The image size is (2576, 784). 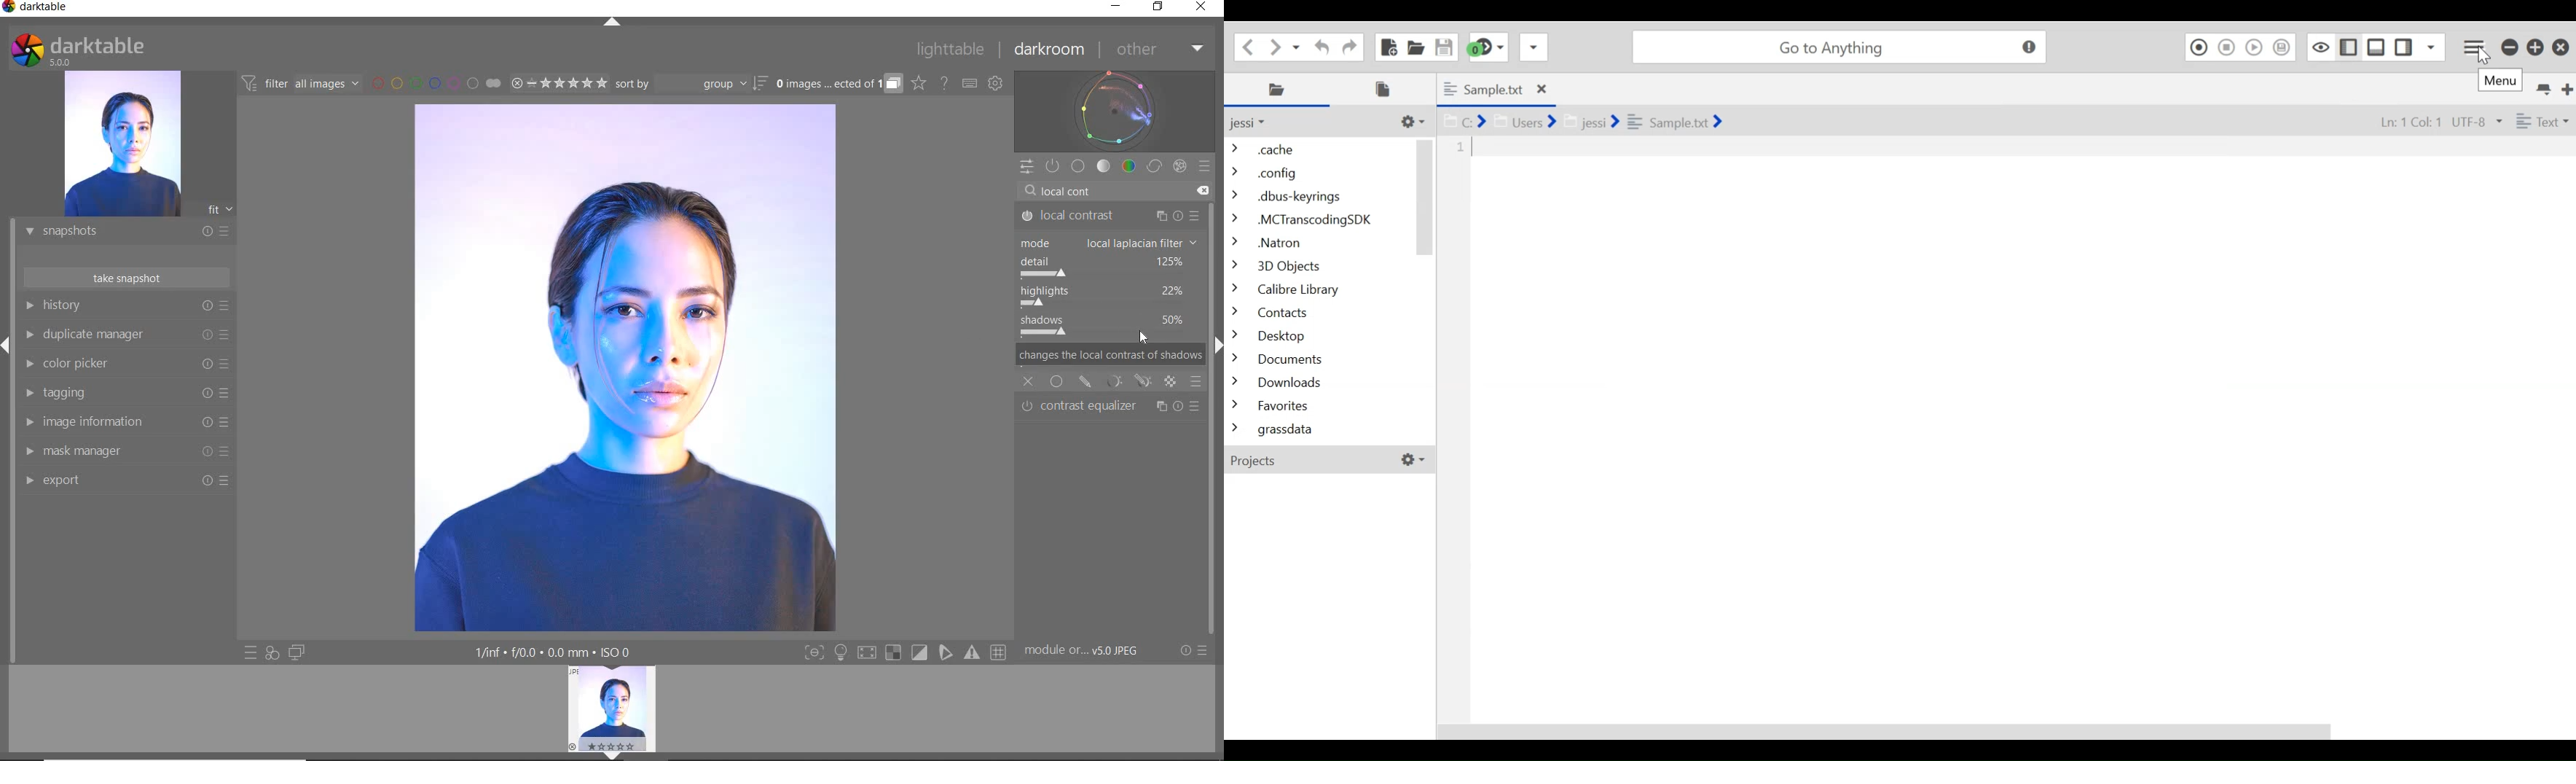 I want to click on MASK MANAGER, so click(x=120, y=451).